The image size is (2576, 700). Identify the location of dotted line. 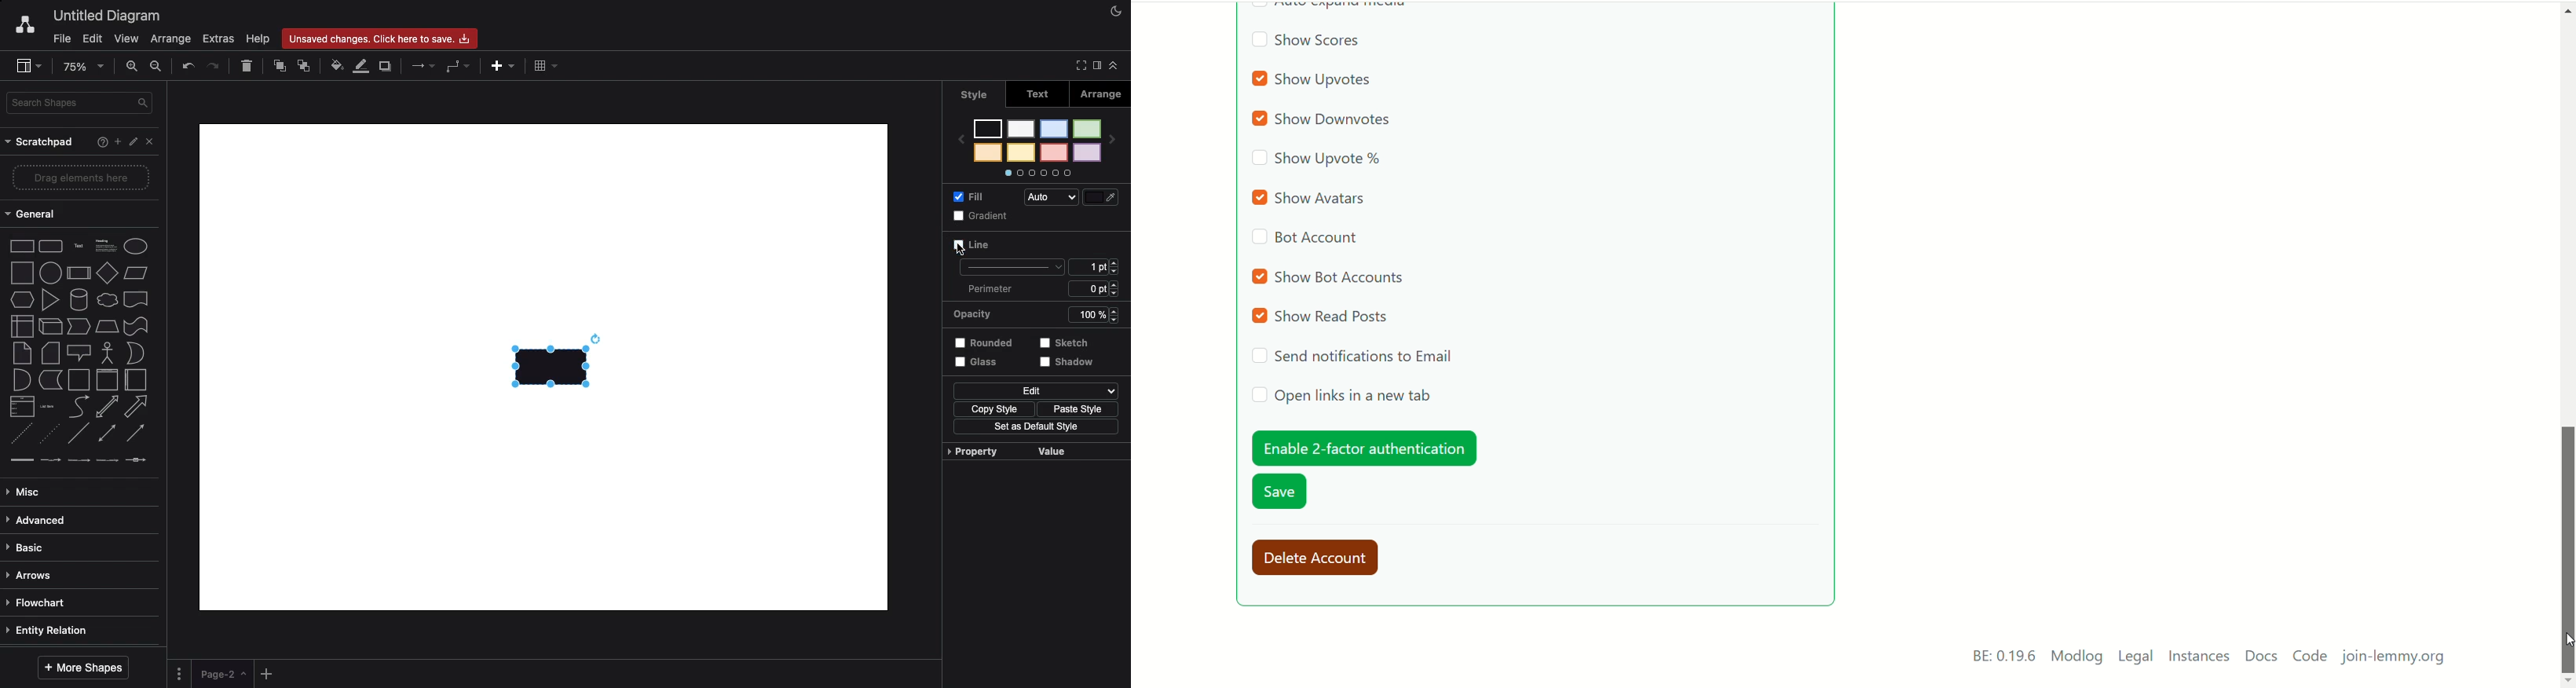
(49, 434).